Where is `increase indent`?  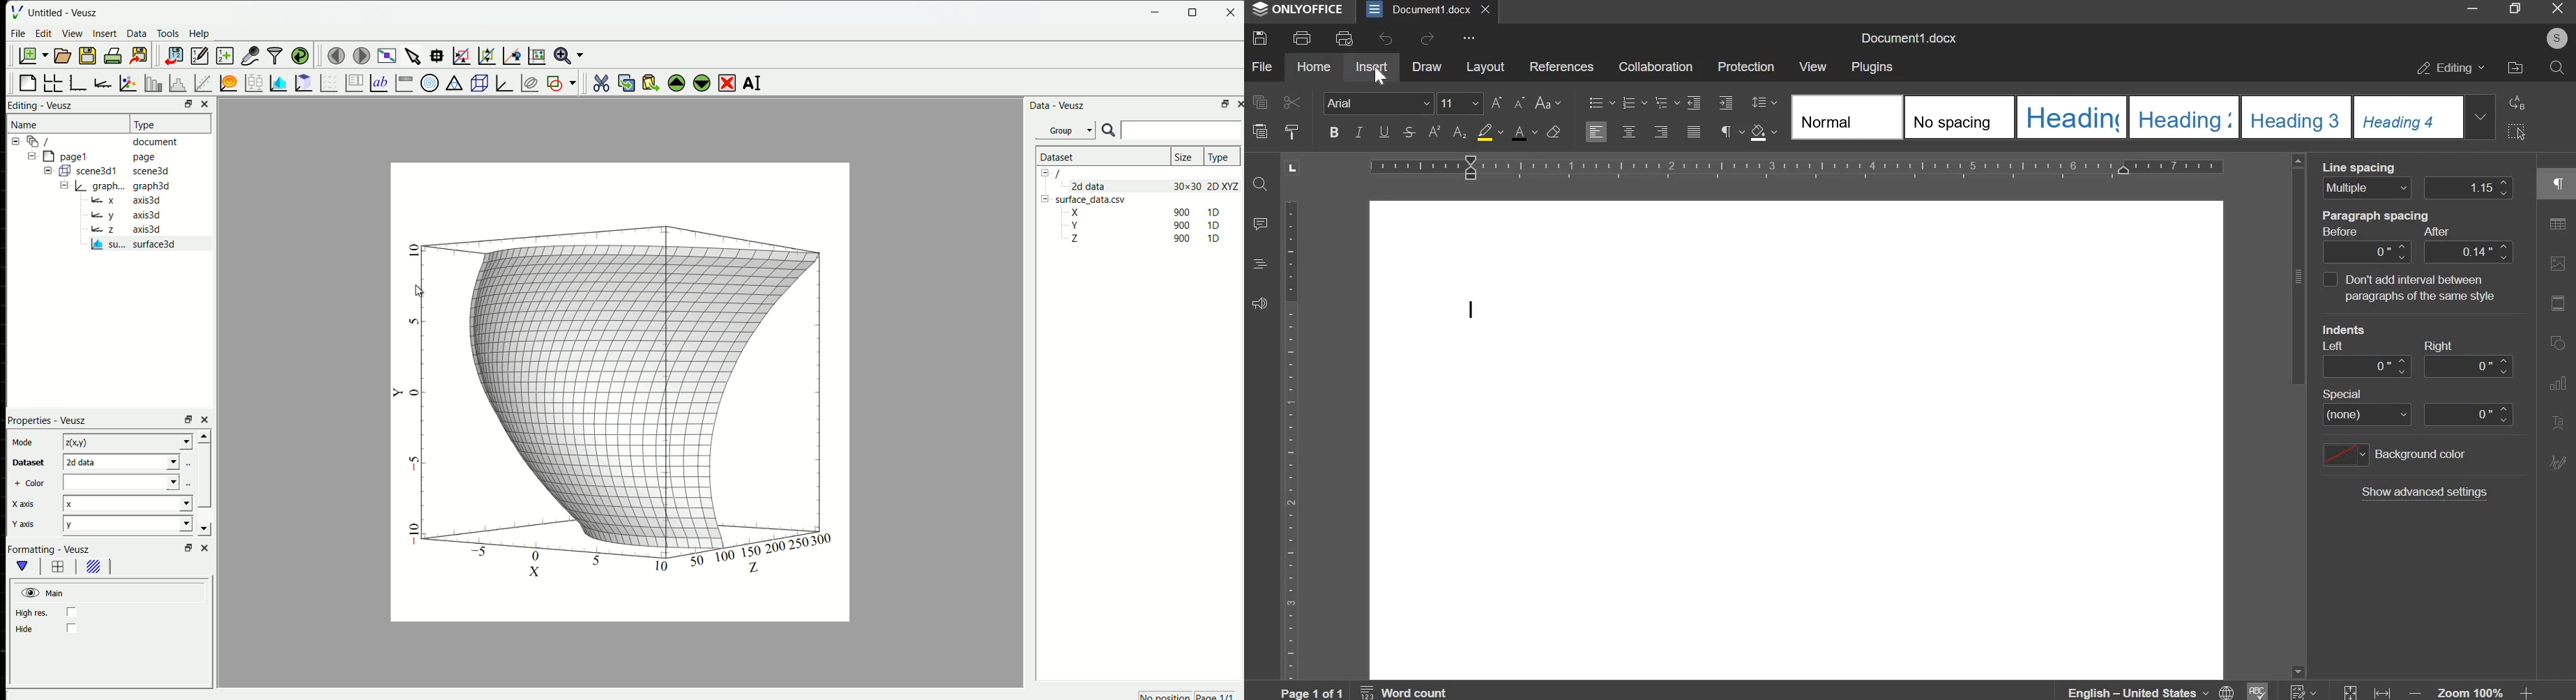 increase indent is located at coordinates (1726, 102).